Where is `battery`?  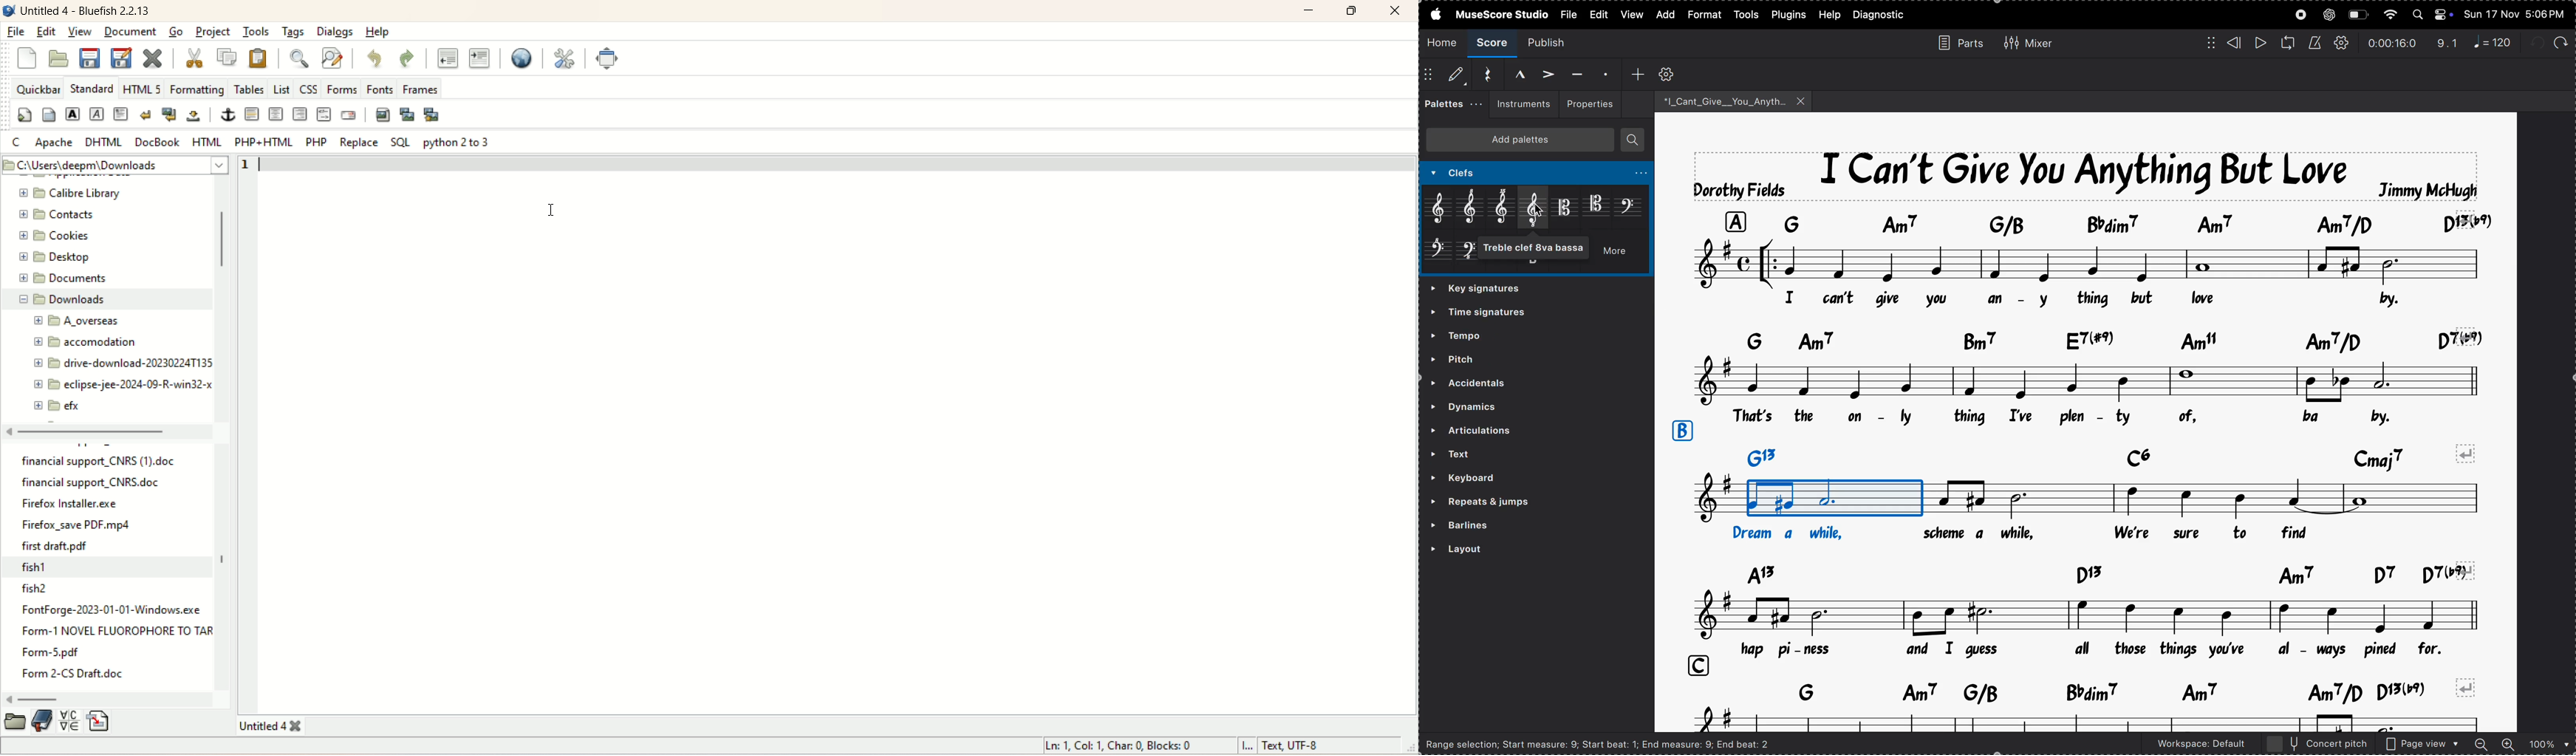 battery is located at coordinates (2358, 15).